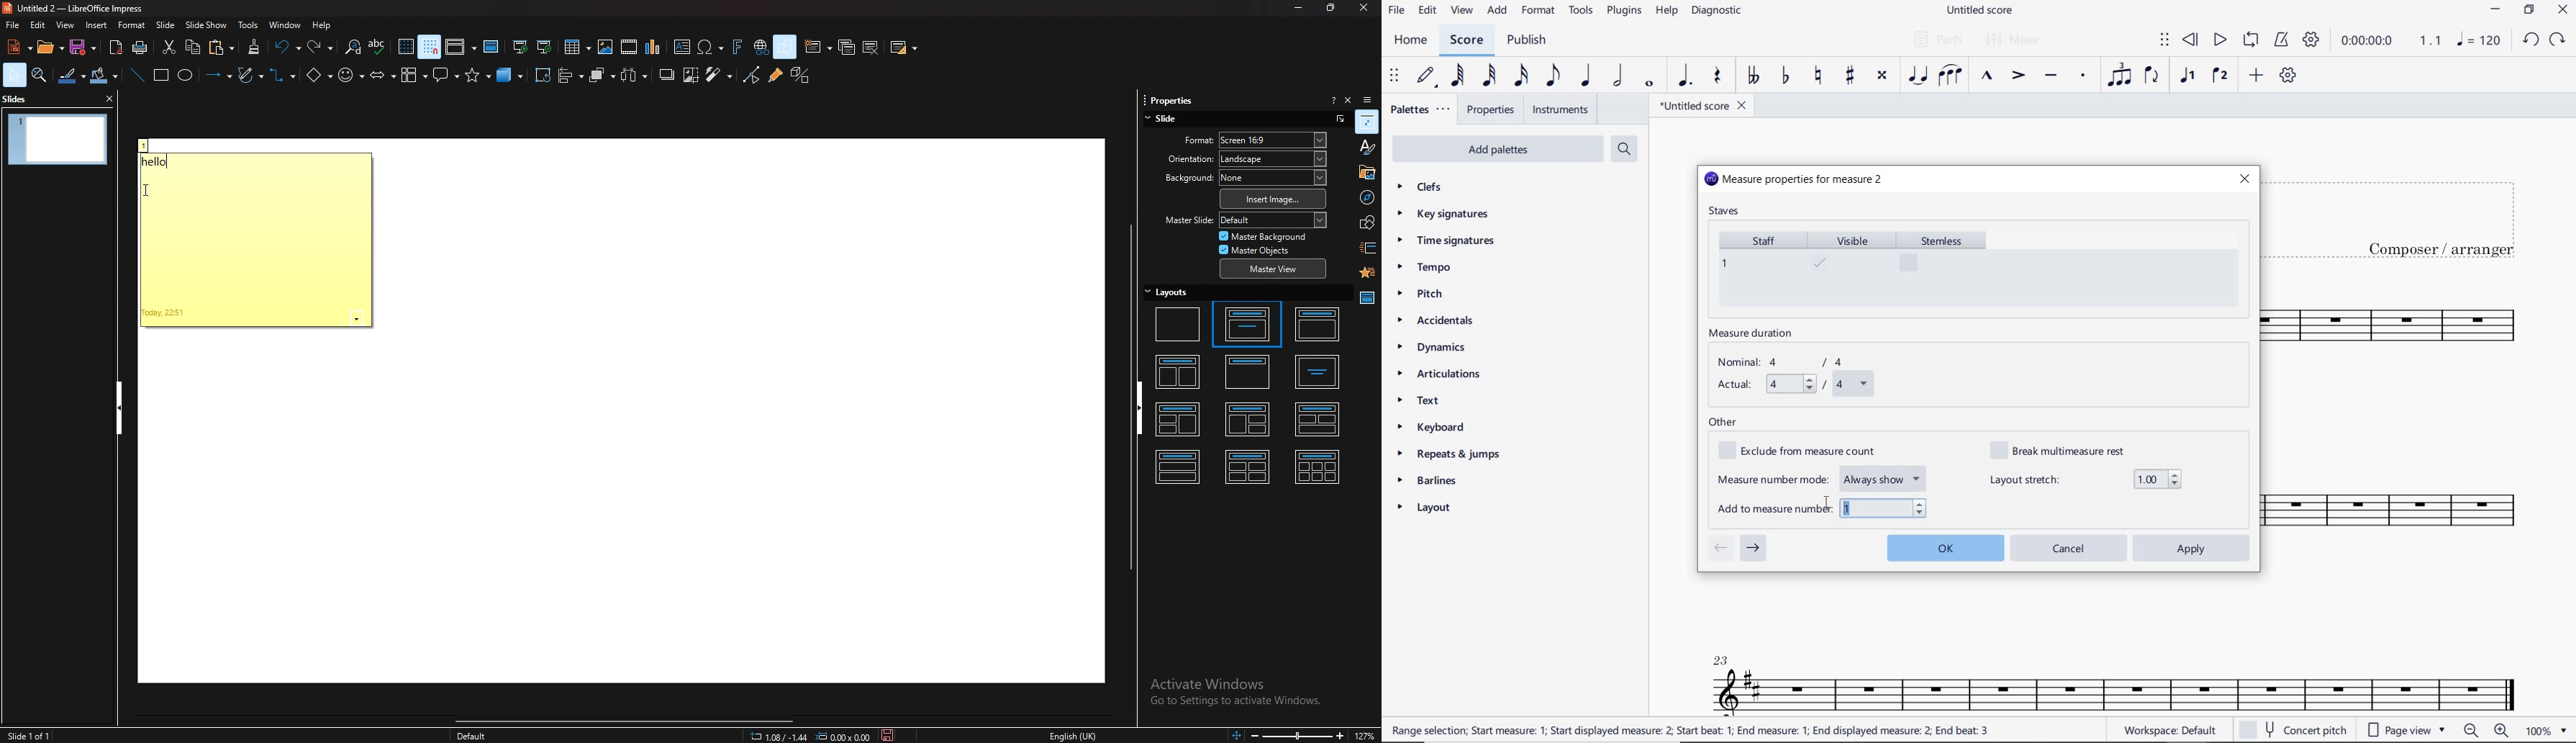  Describe the element at coordinates (1466, 41) in the screenshot. I see `SCORE` at that location.